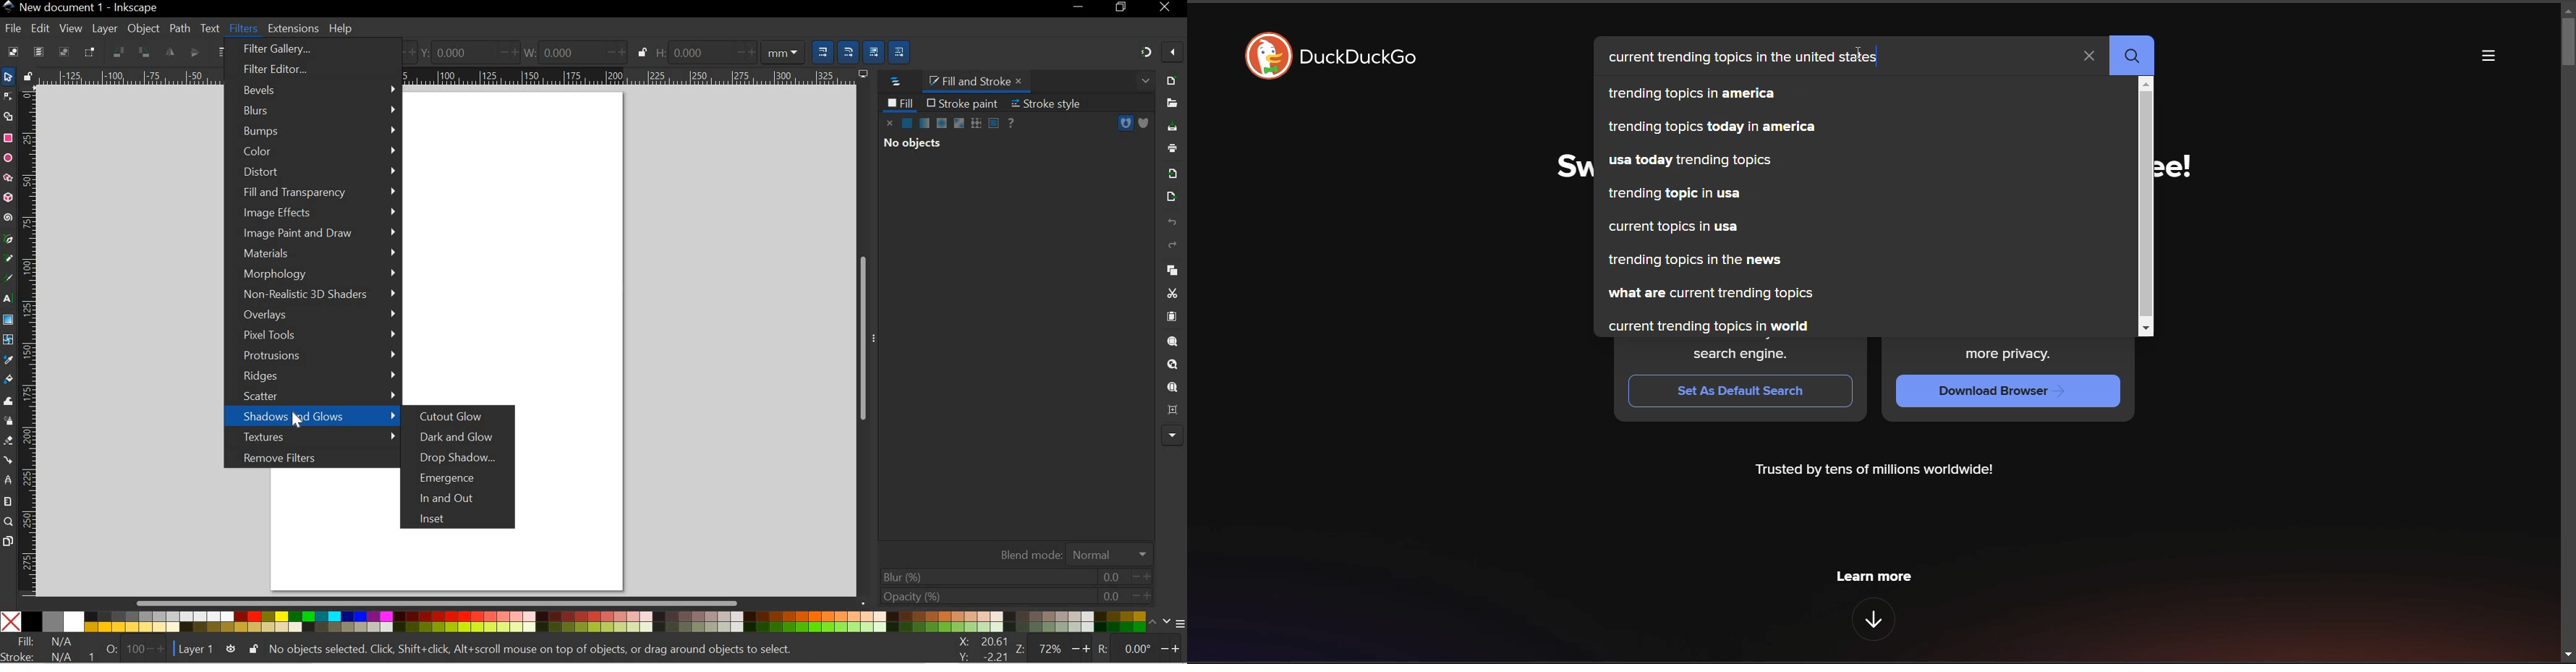 Image resolution: width=2576 pixels, height=672 pixels. What do you see at coordinates (1170, 268) in the screenshot?
I see `COPY` at bounding box center [1170, 268].